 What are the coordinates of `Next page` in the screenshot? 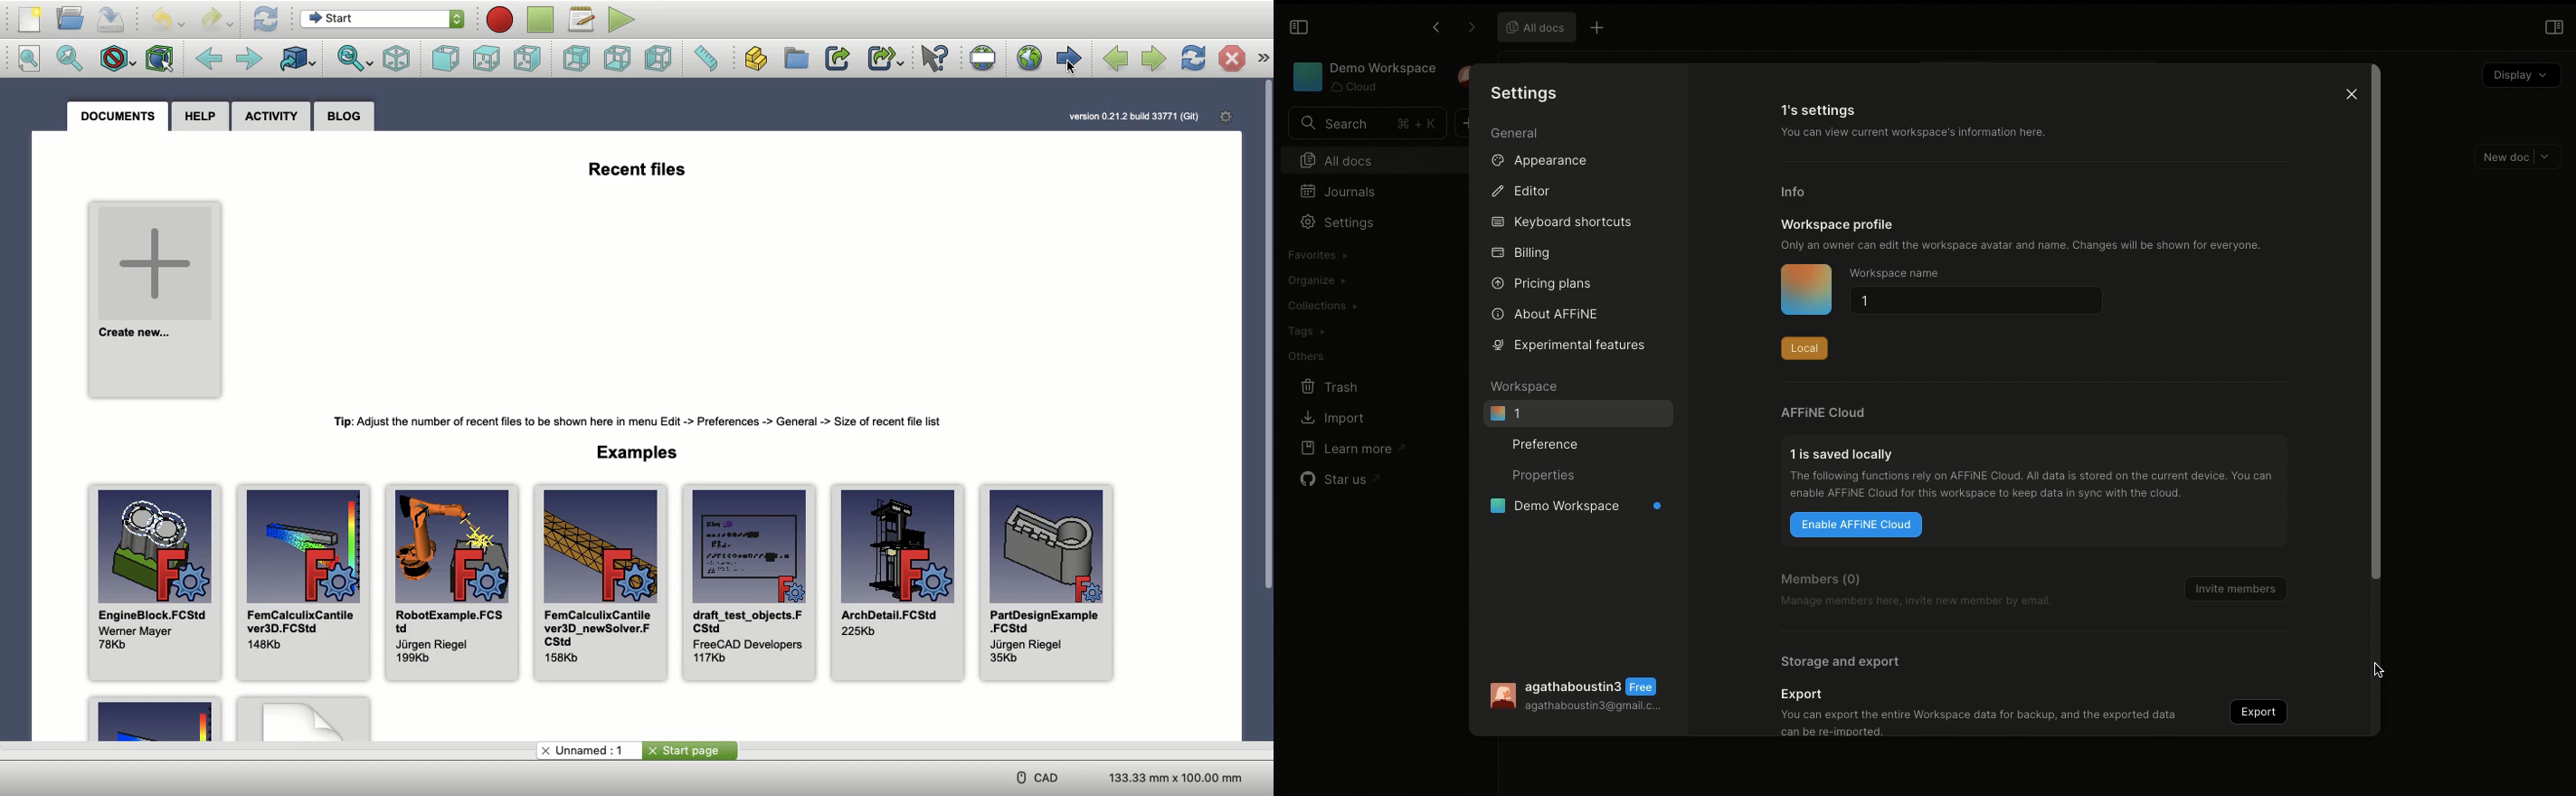 It's located at (1153, 60).